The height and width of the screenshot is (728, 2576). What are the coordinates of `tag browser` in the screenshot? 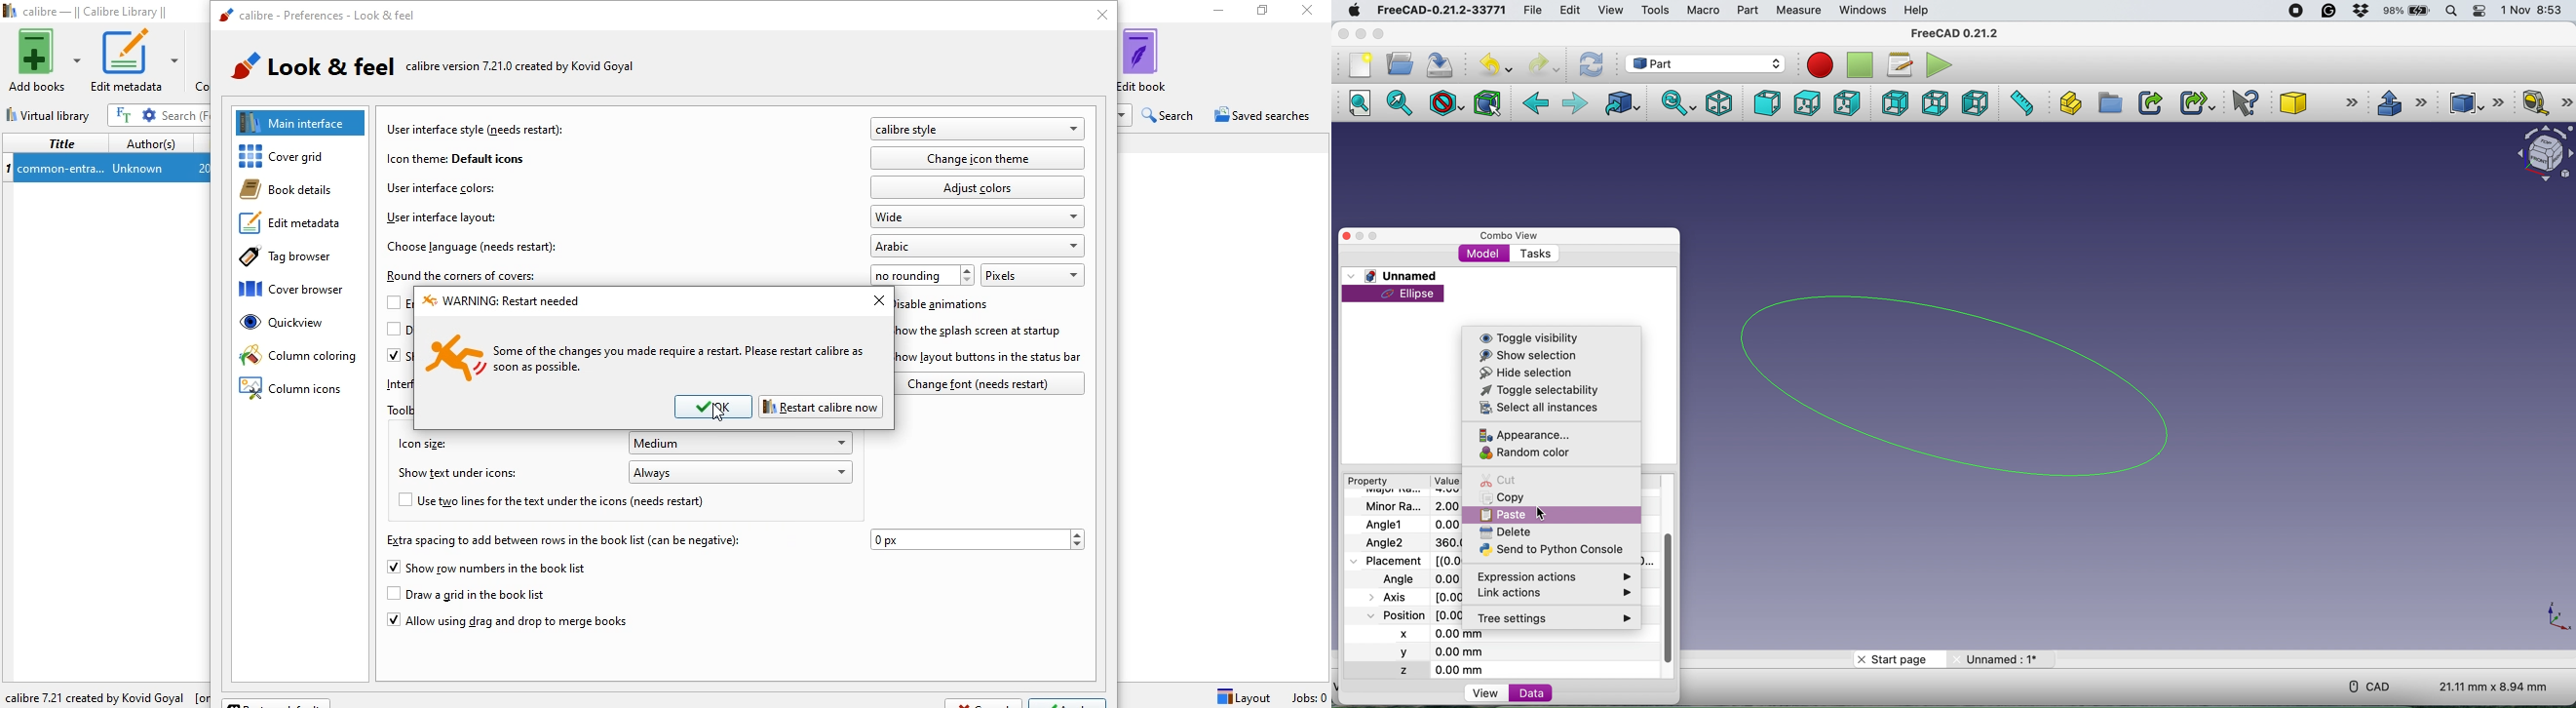 It's located at (294, 259).